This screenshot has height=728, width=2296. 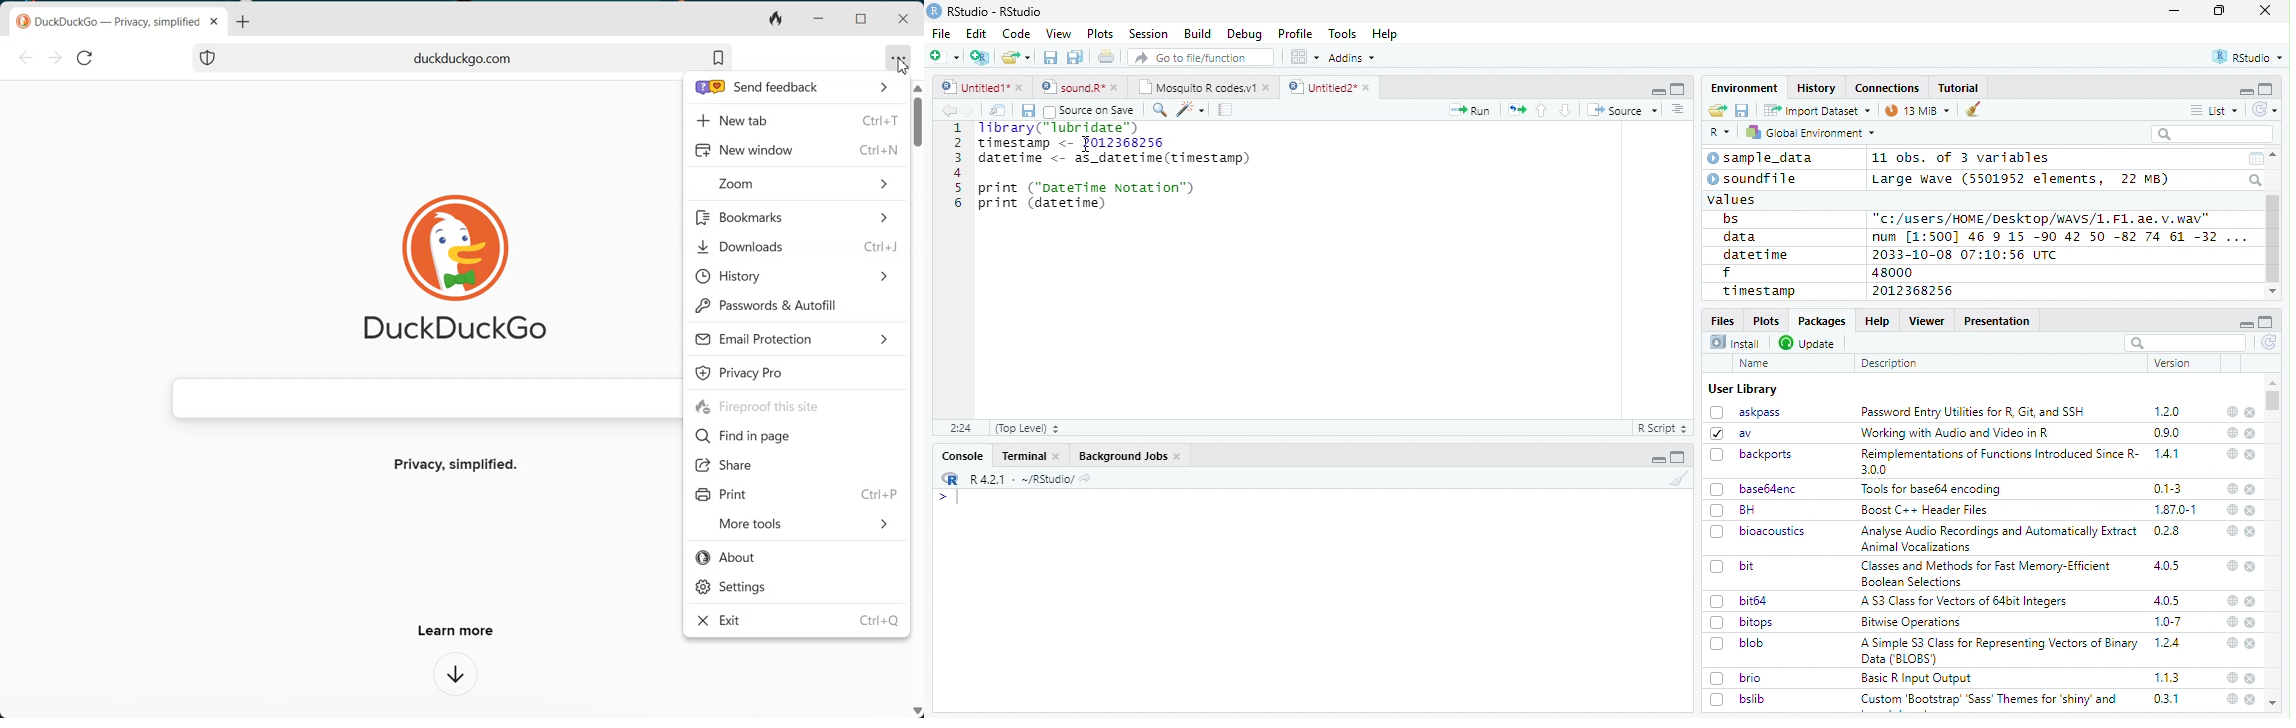 What do you see at coordinates (2251, 566) in the screenshot?
I see `close` at bounding box center [2251, 566].